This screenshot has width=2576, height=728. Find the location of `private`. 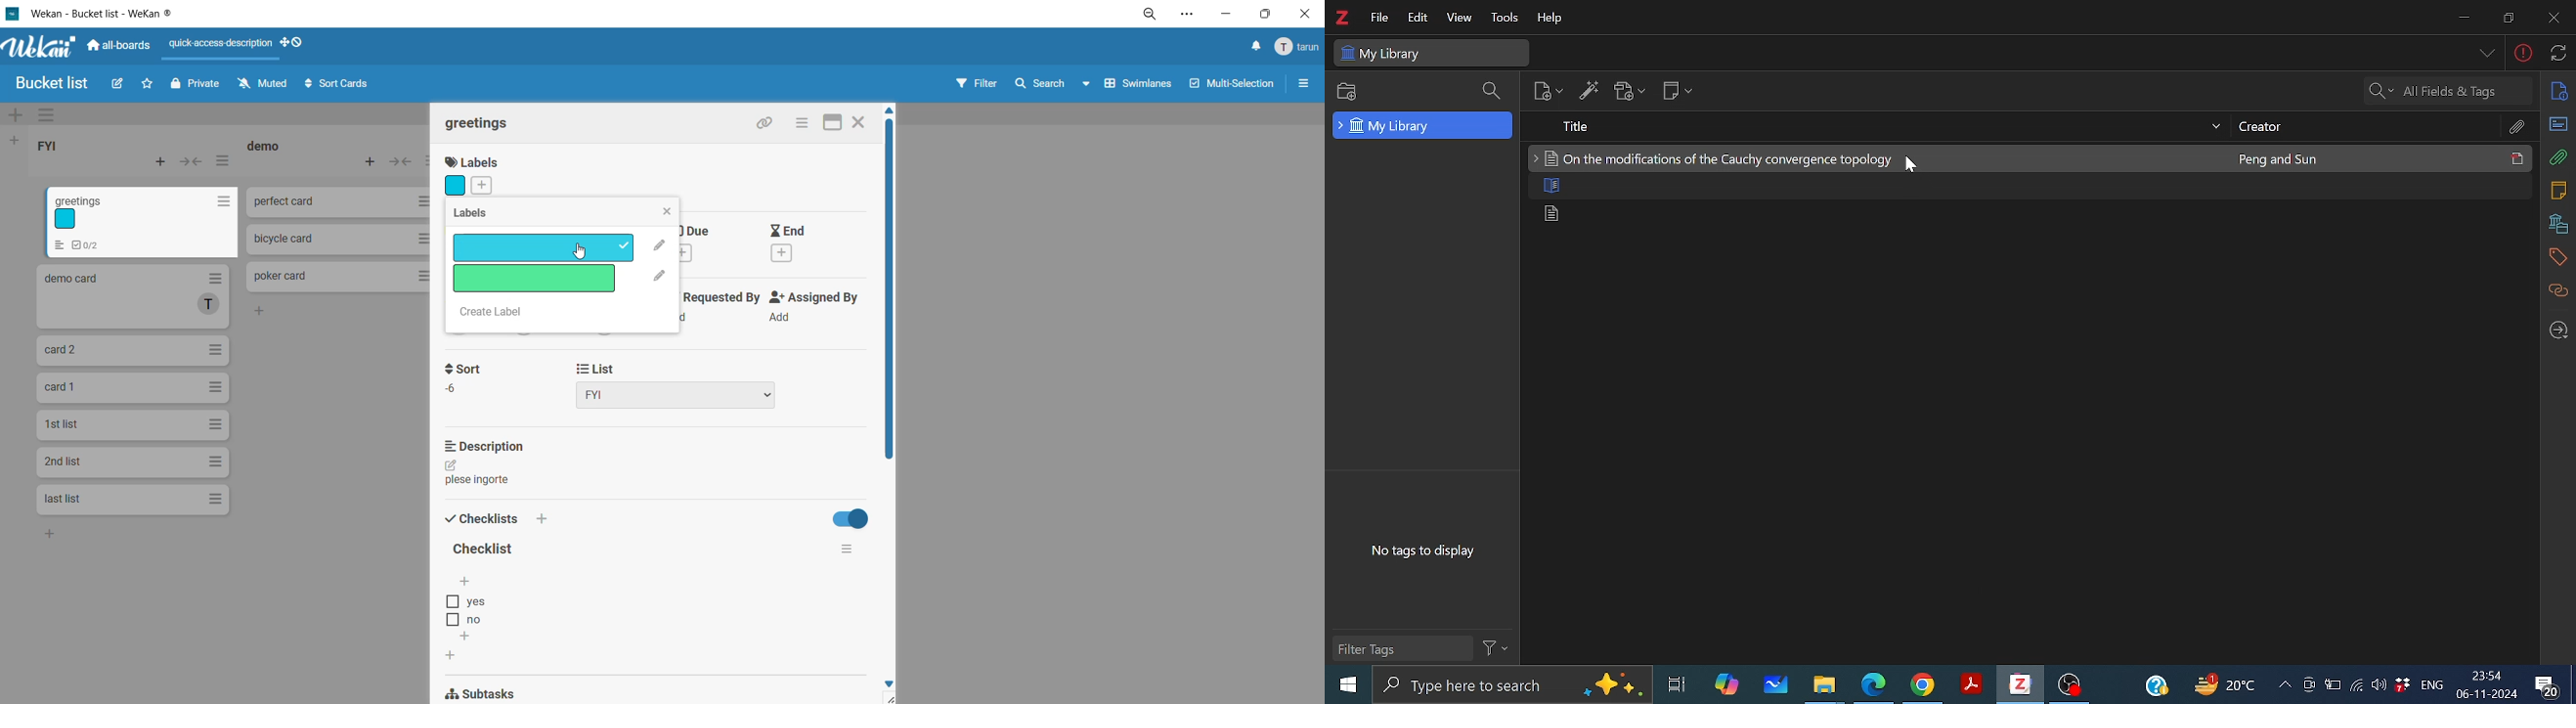

private is located at coordinates (203, 86).